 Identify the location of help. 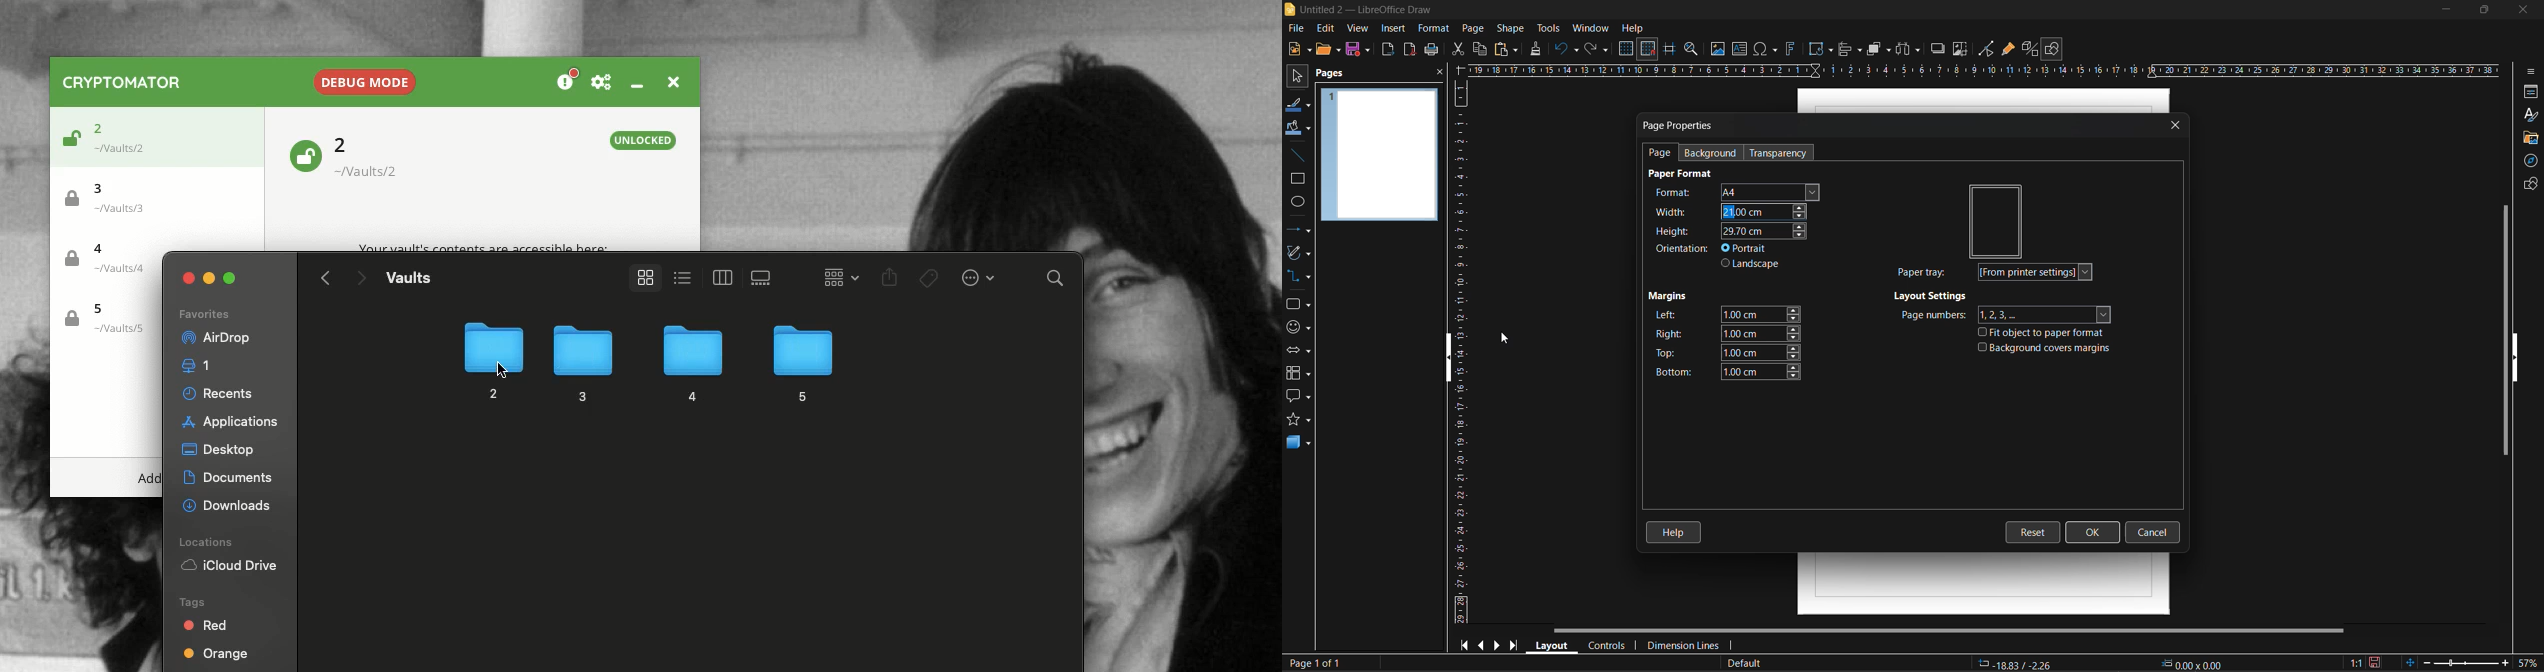
(1633, 28).